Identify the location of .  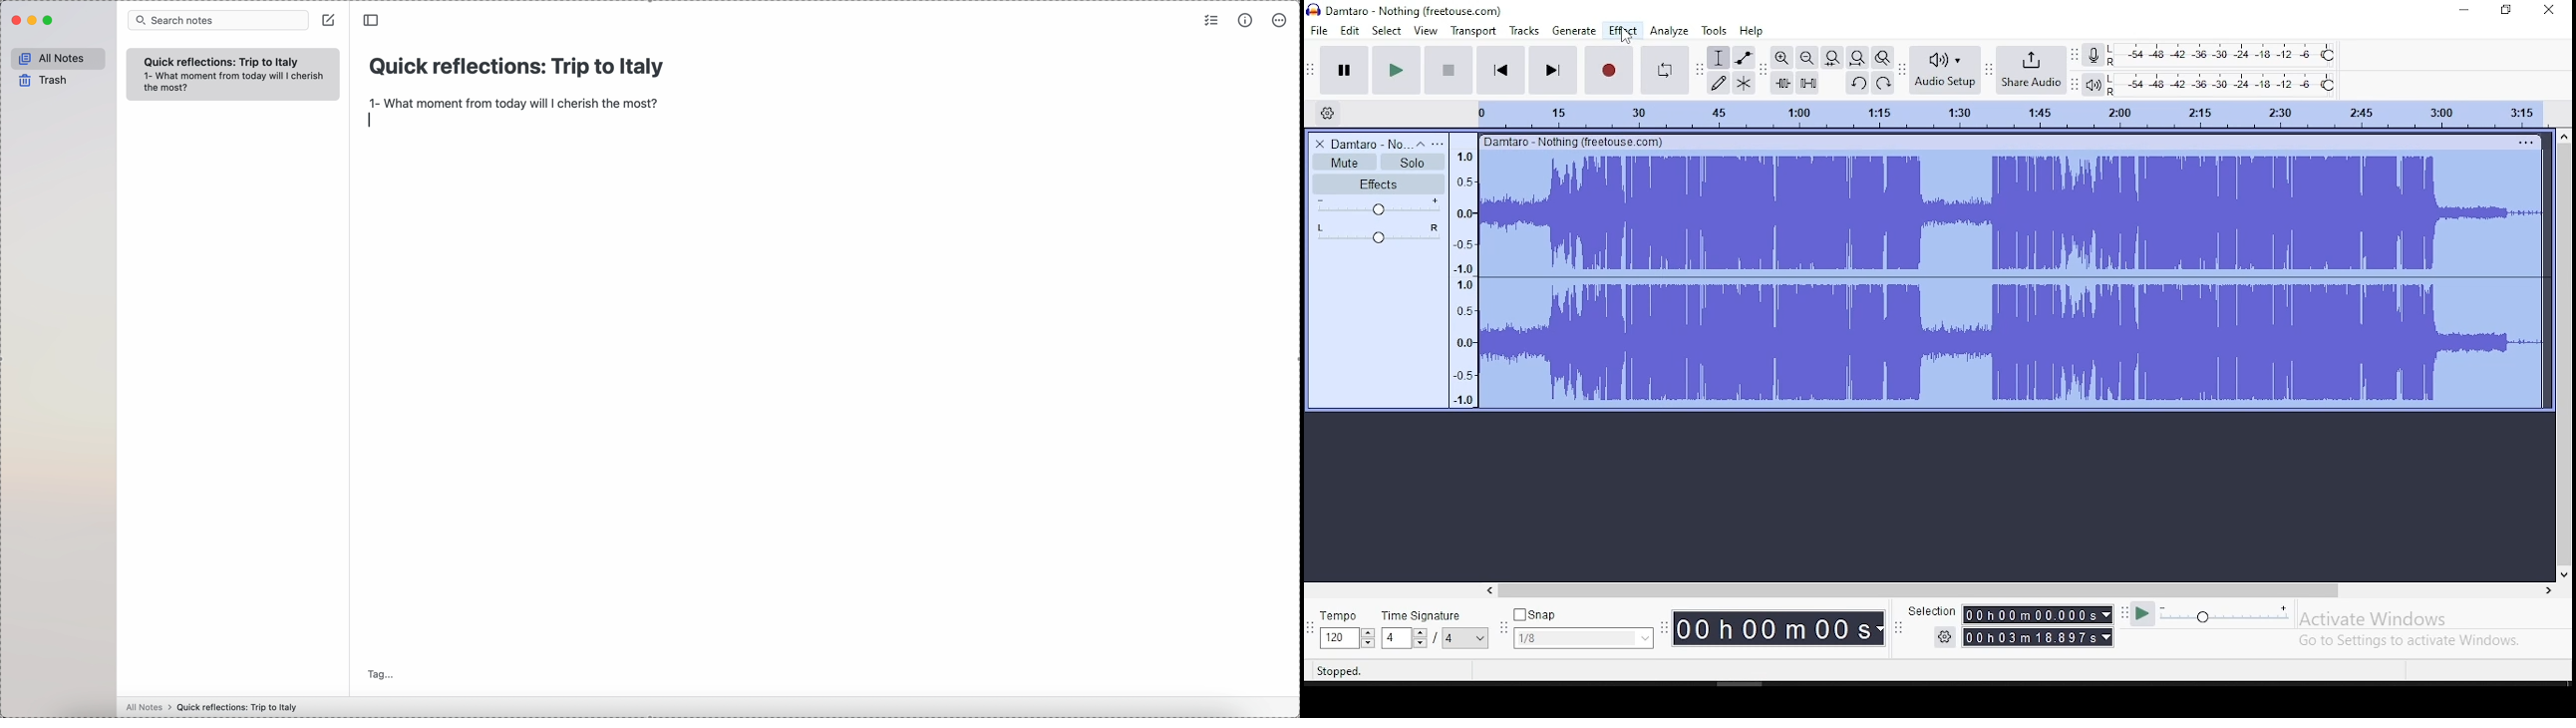
(1902, 69).